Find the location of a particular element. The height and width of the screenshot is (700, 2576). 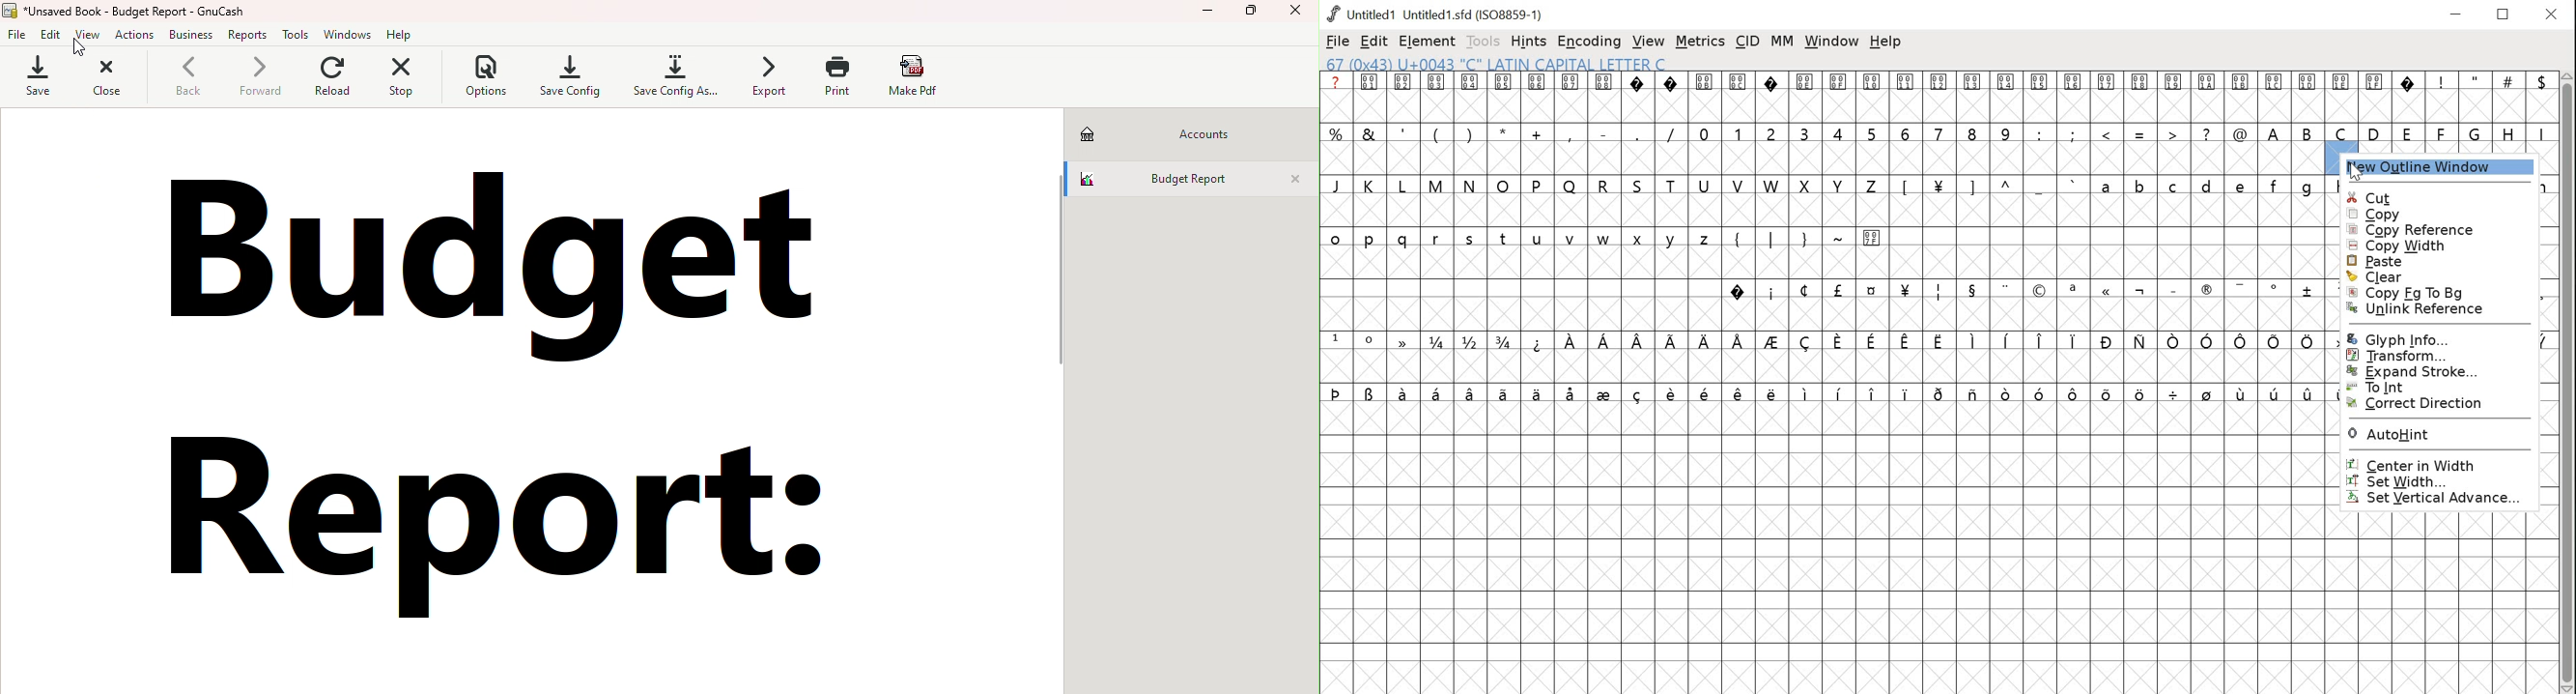

Reports is located at coordinates (251, 37).